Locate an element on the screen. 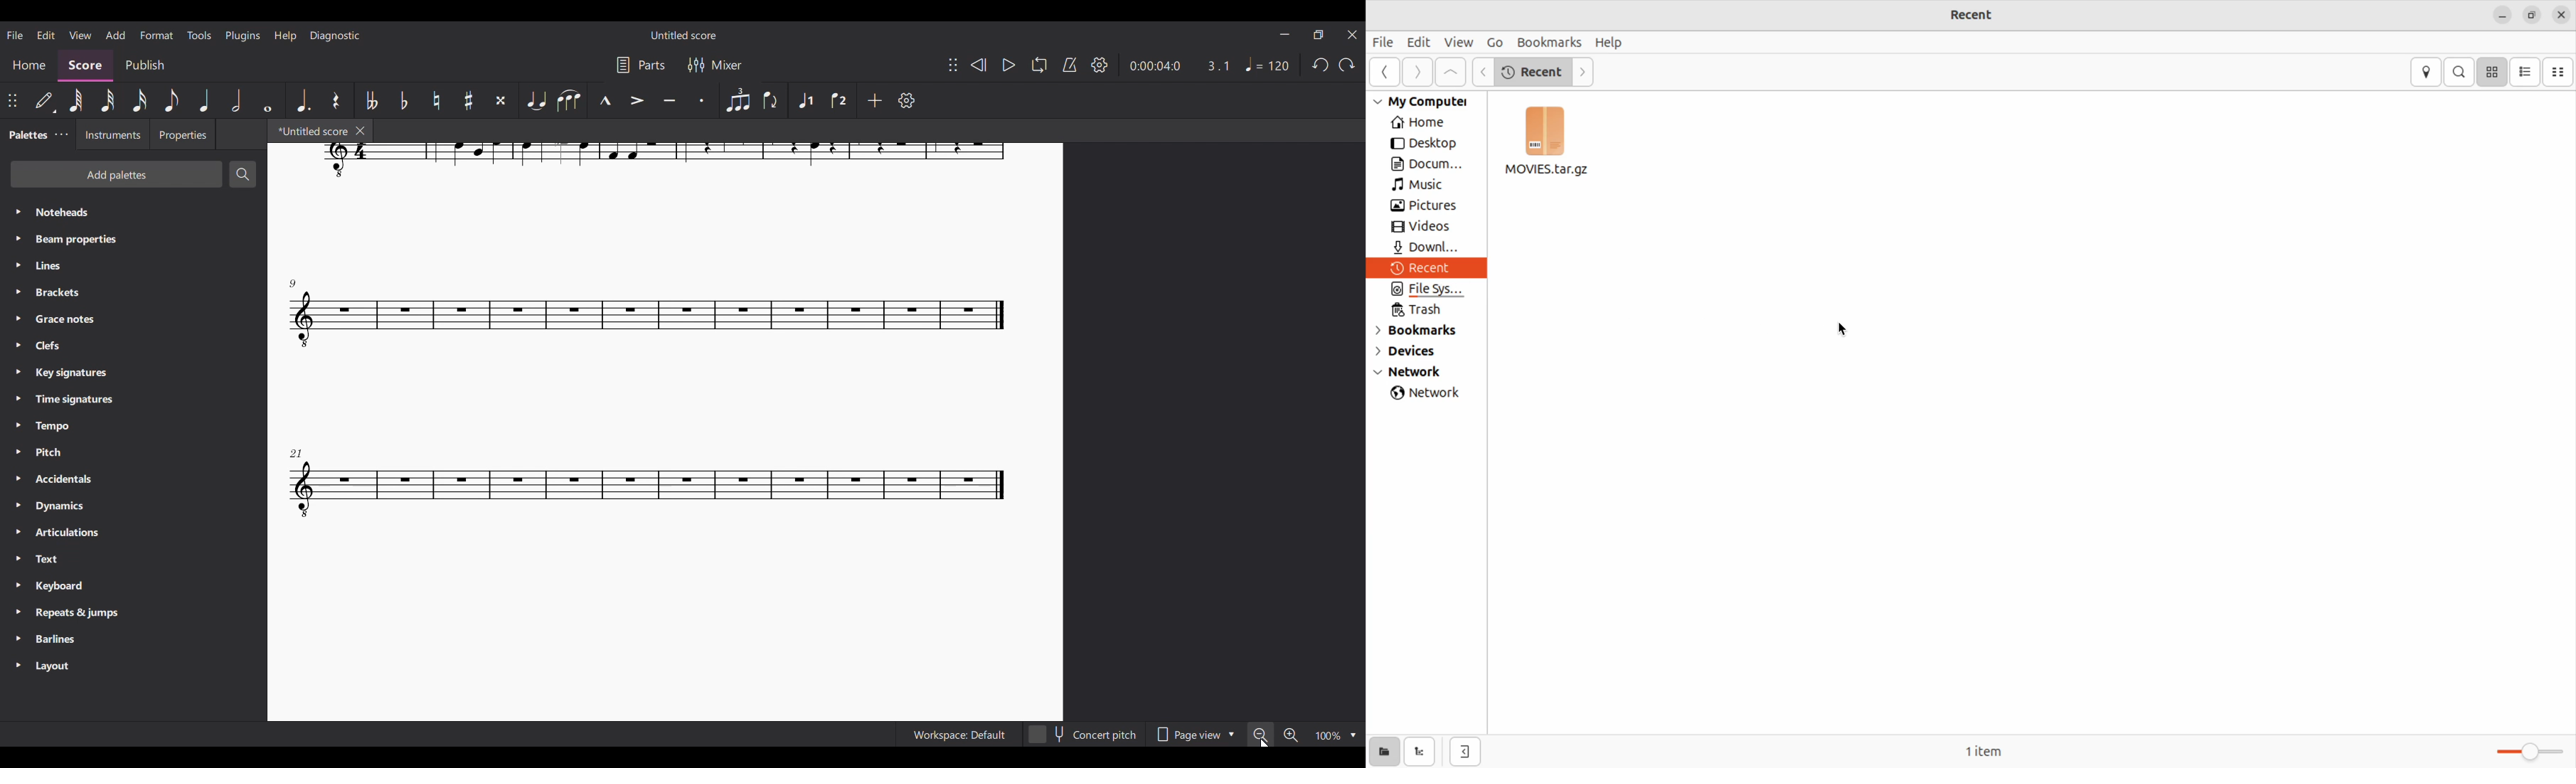  Current duration is located at coordinates (1154, 65).